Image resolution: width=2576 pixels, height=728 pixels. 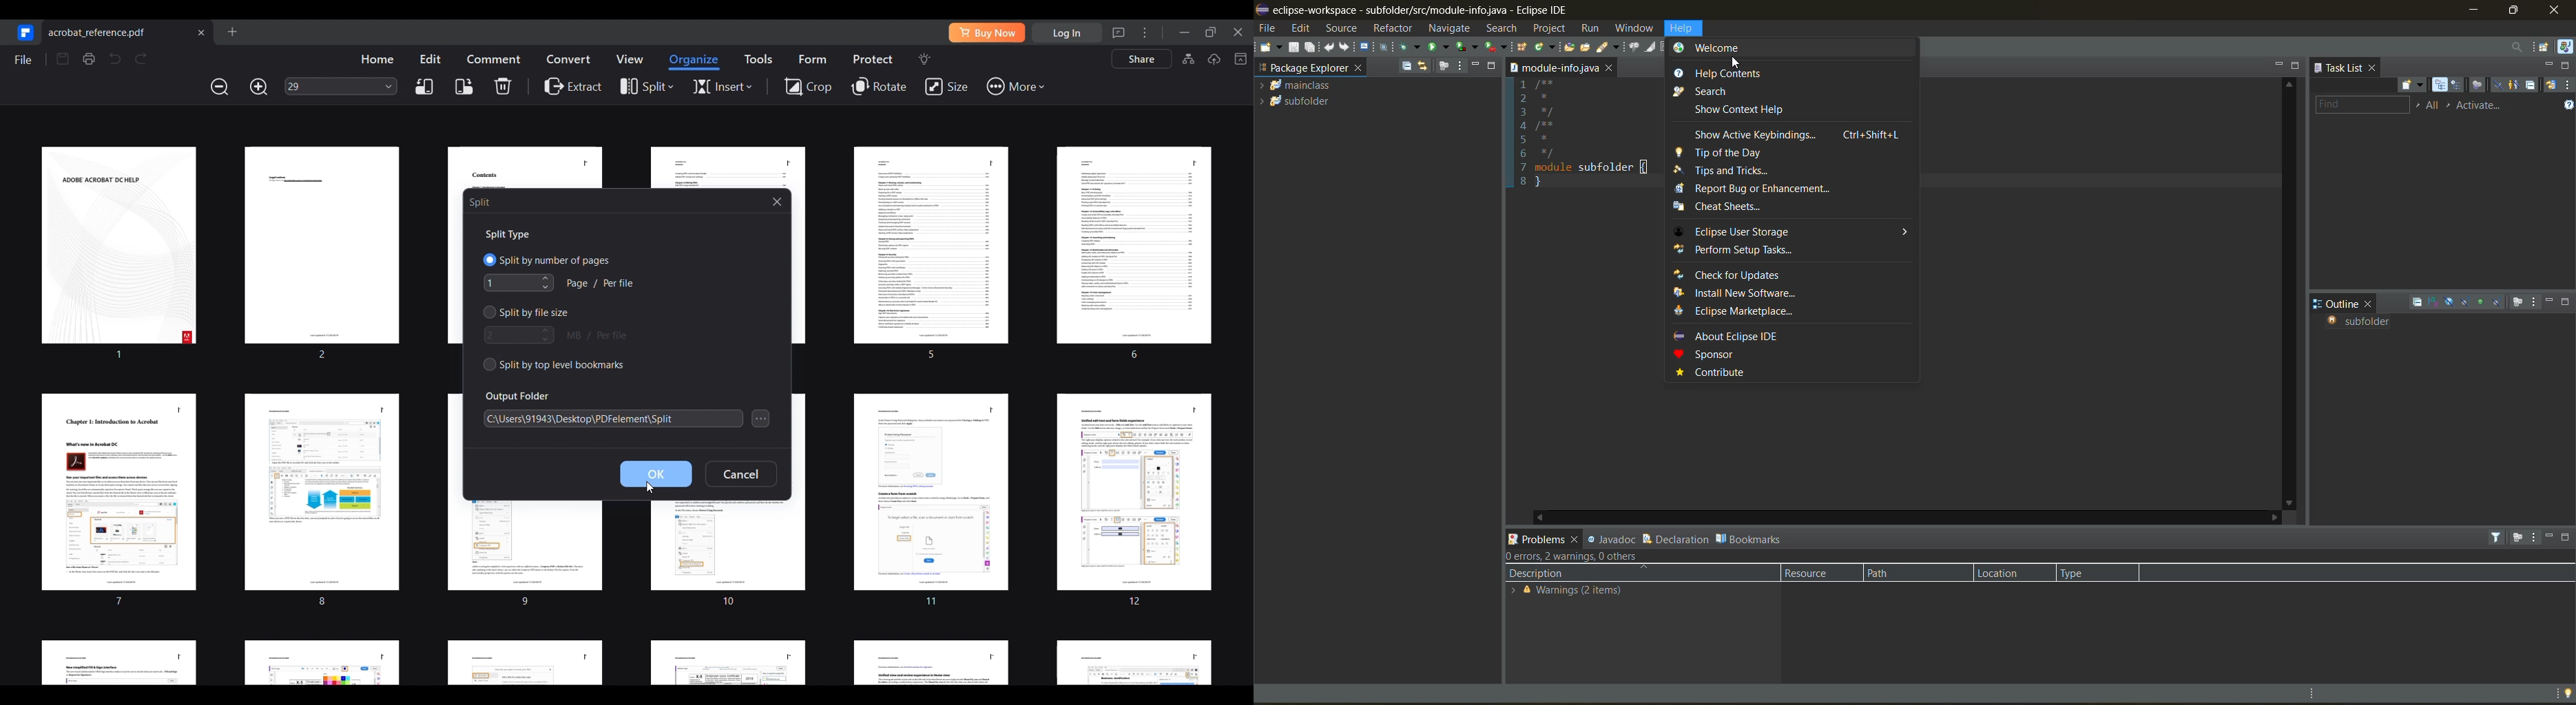 What do you see at coordinates (2278, 65) in the screenshot?
I see `minimize` at bounding box center [2278, 65].